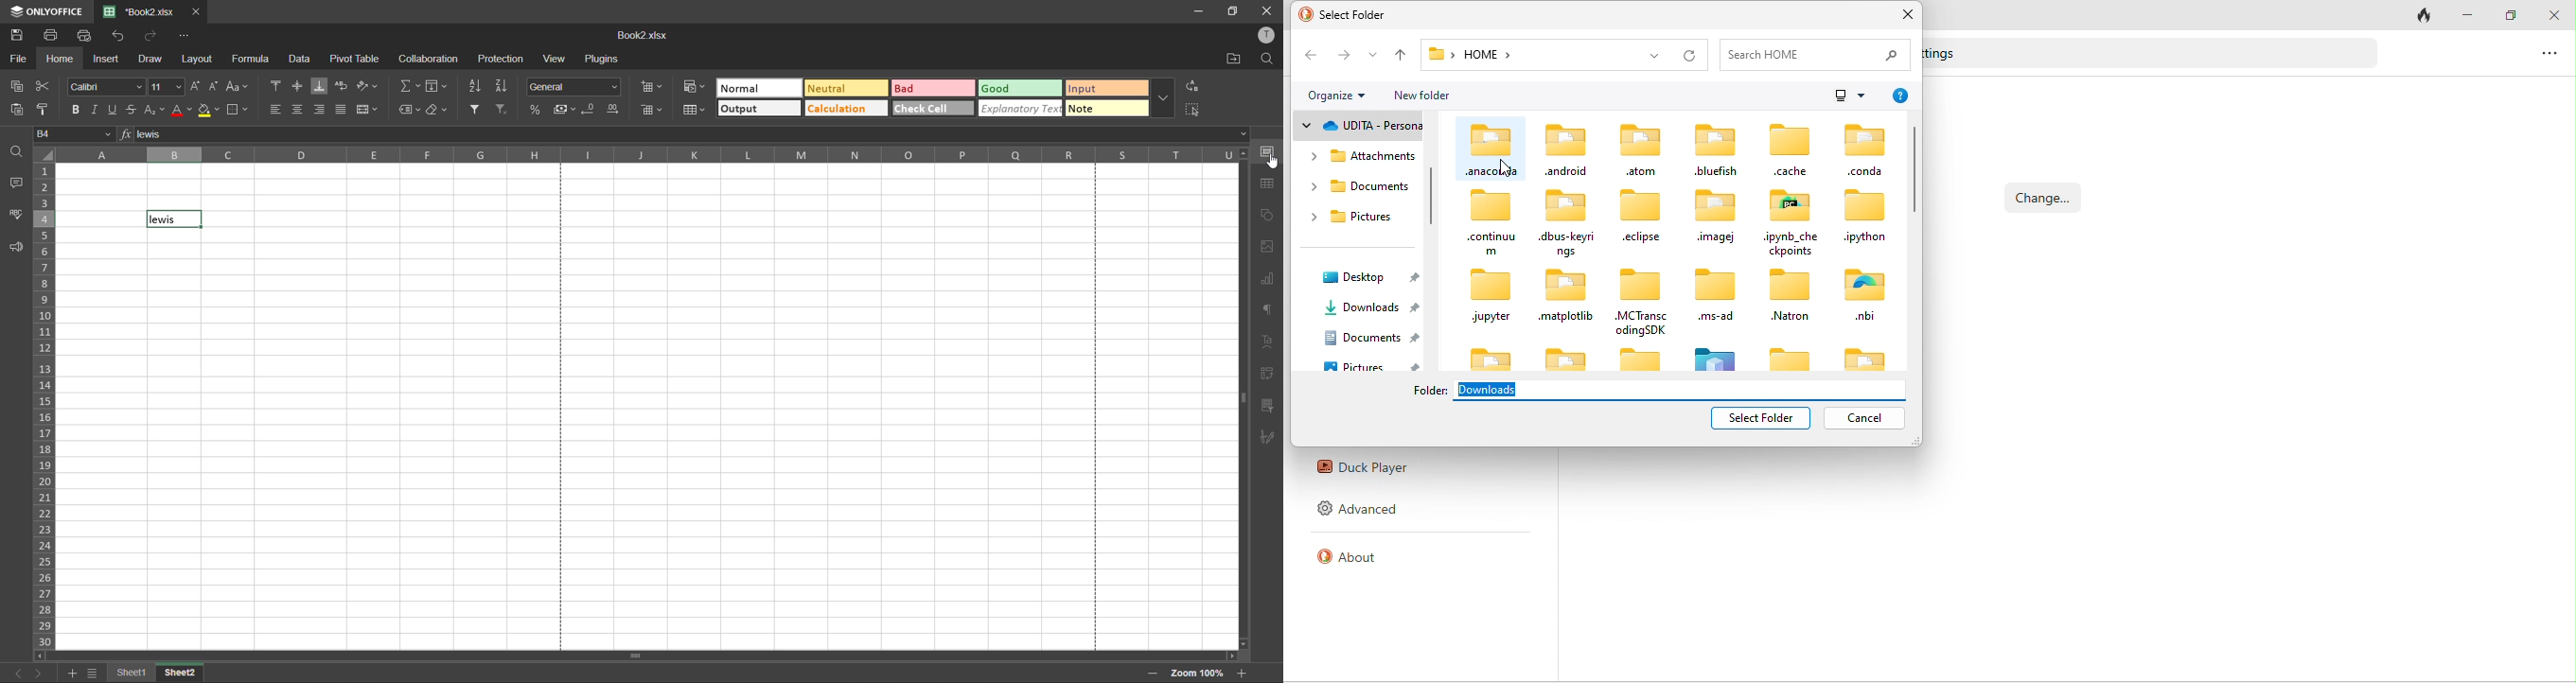 The height and width of the screenshot is (700, 2576). What do you see at coordinates (1270, 11) in the screenshot?
I see `close` at bounding box center [1270, 11].